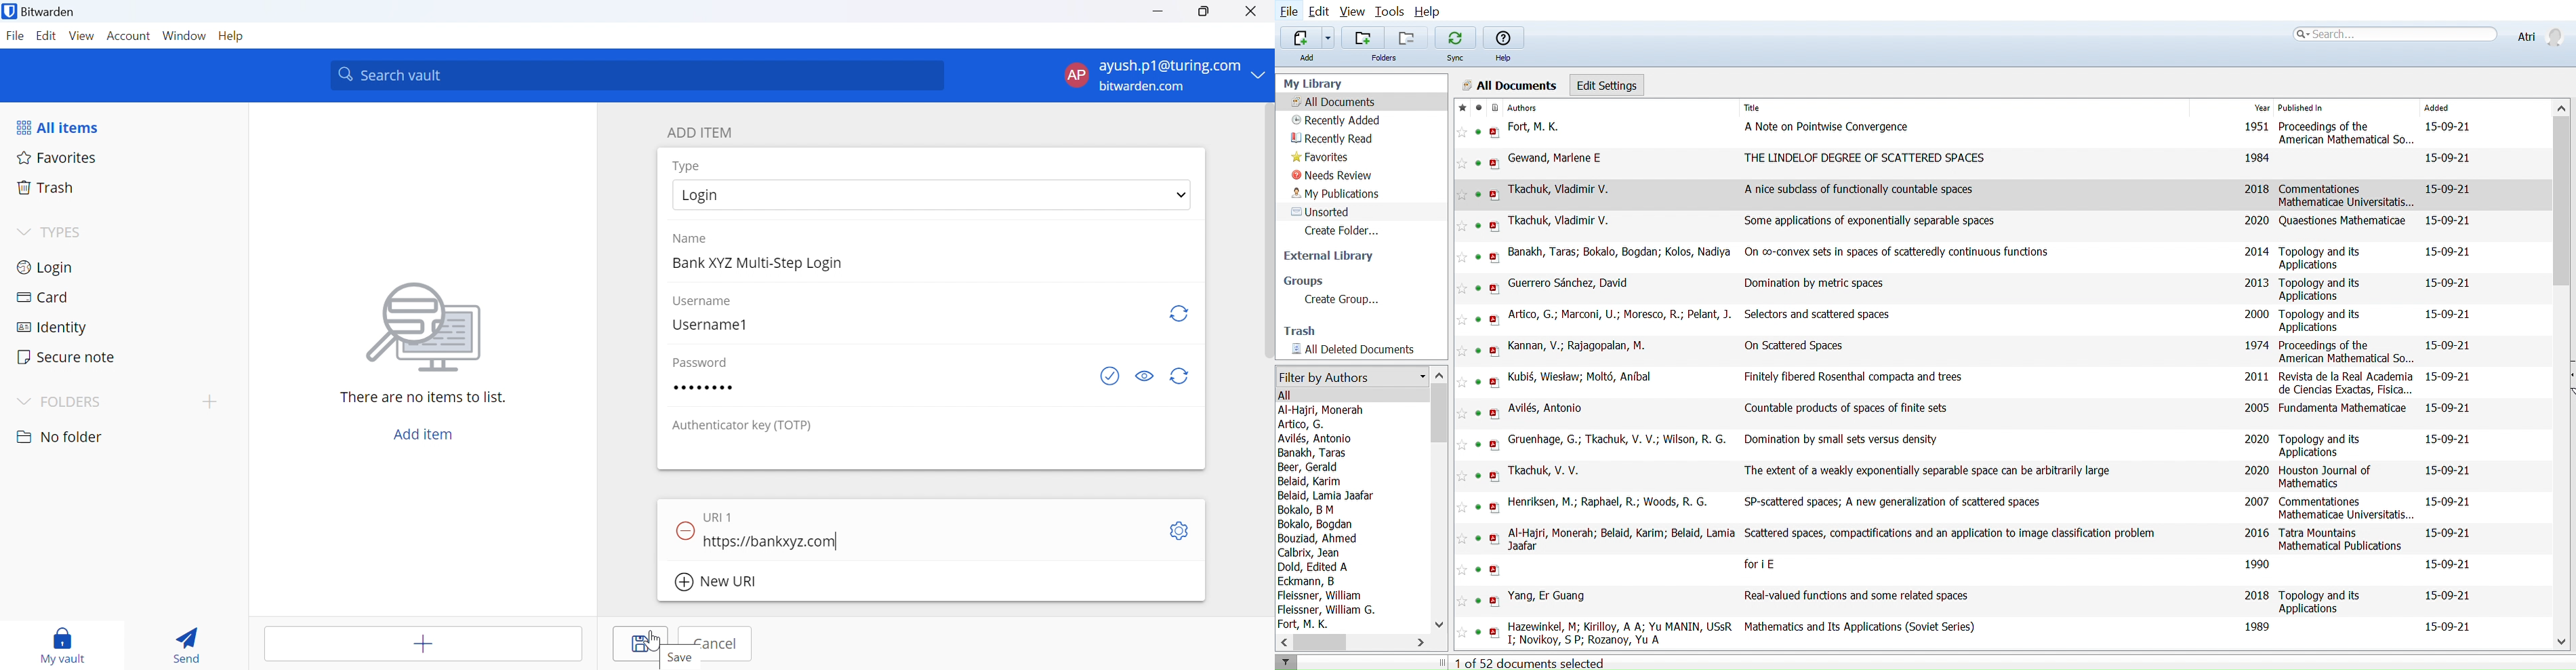 The width and height of the screenshot is (2576, 672). What do you see at coordinates (2451, 626) in the screenshot?
I see `15-09-21` at bounding box center [2451, 626].